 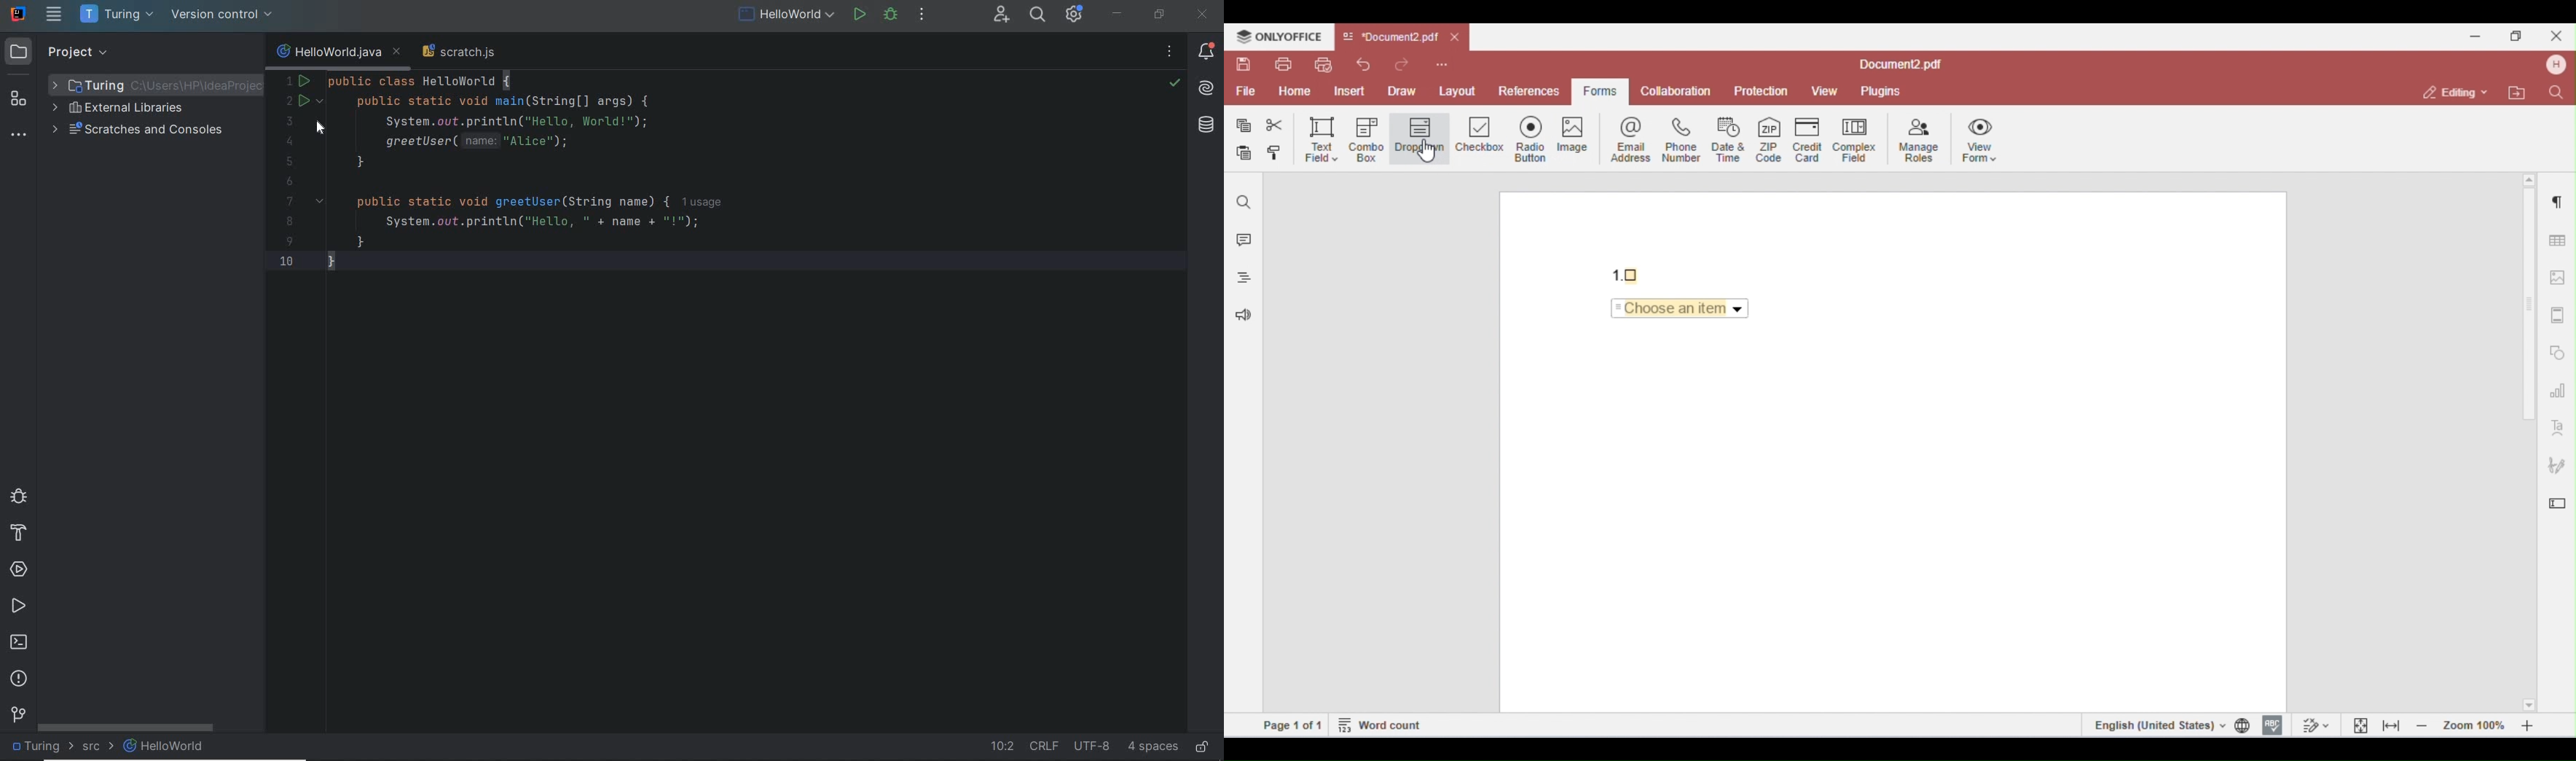 I want to click on file, so click(x=1244, y=92).